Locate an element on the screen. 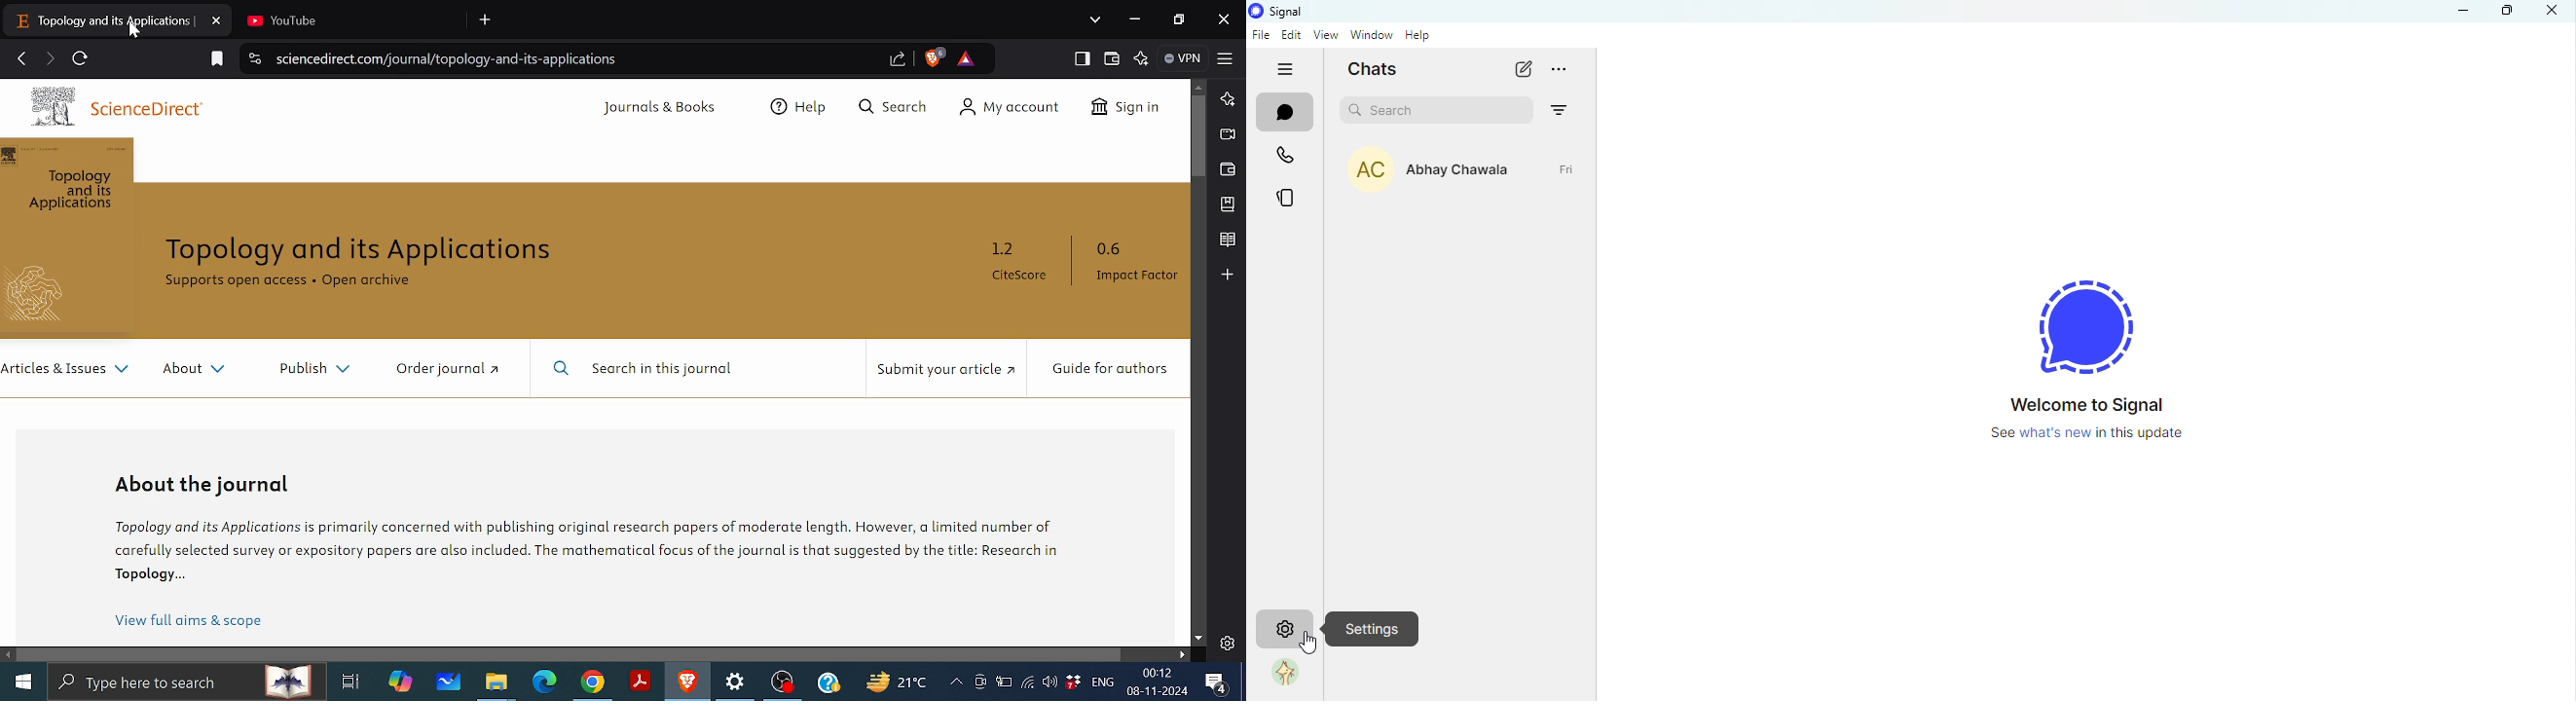 Image resolution: width=2576 pixels, height=728 pixels. search bar is located at coordinates (1441, 110).